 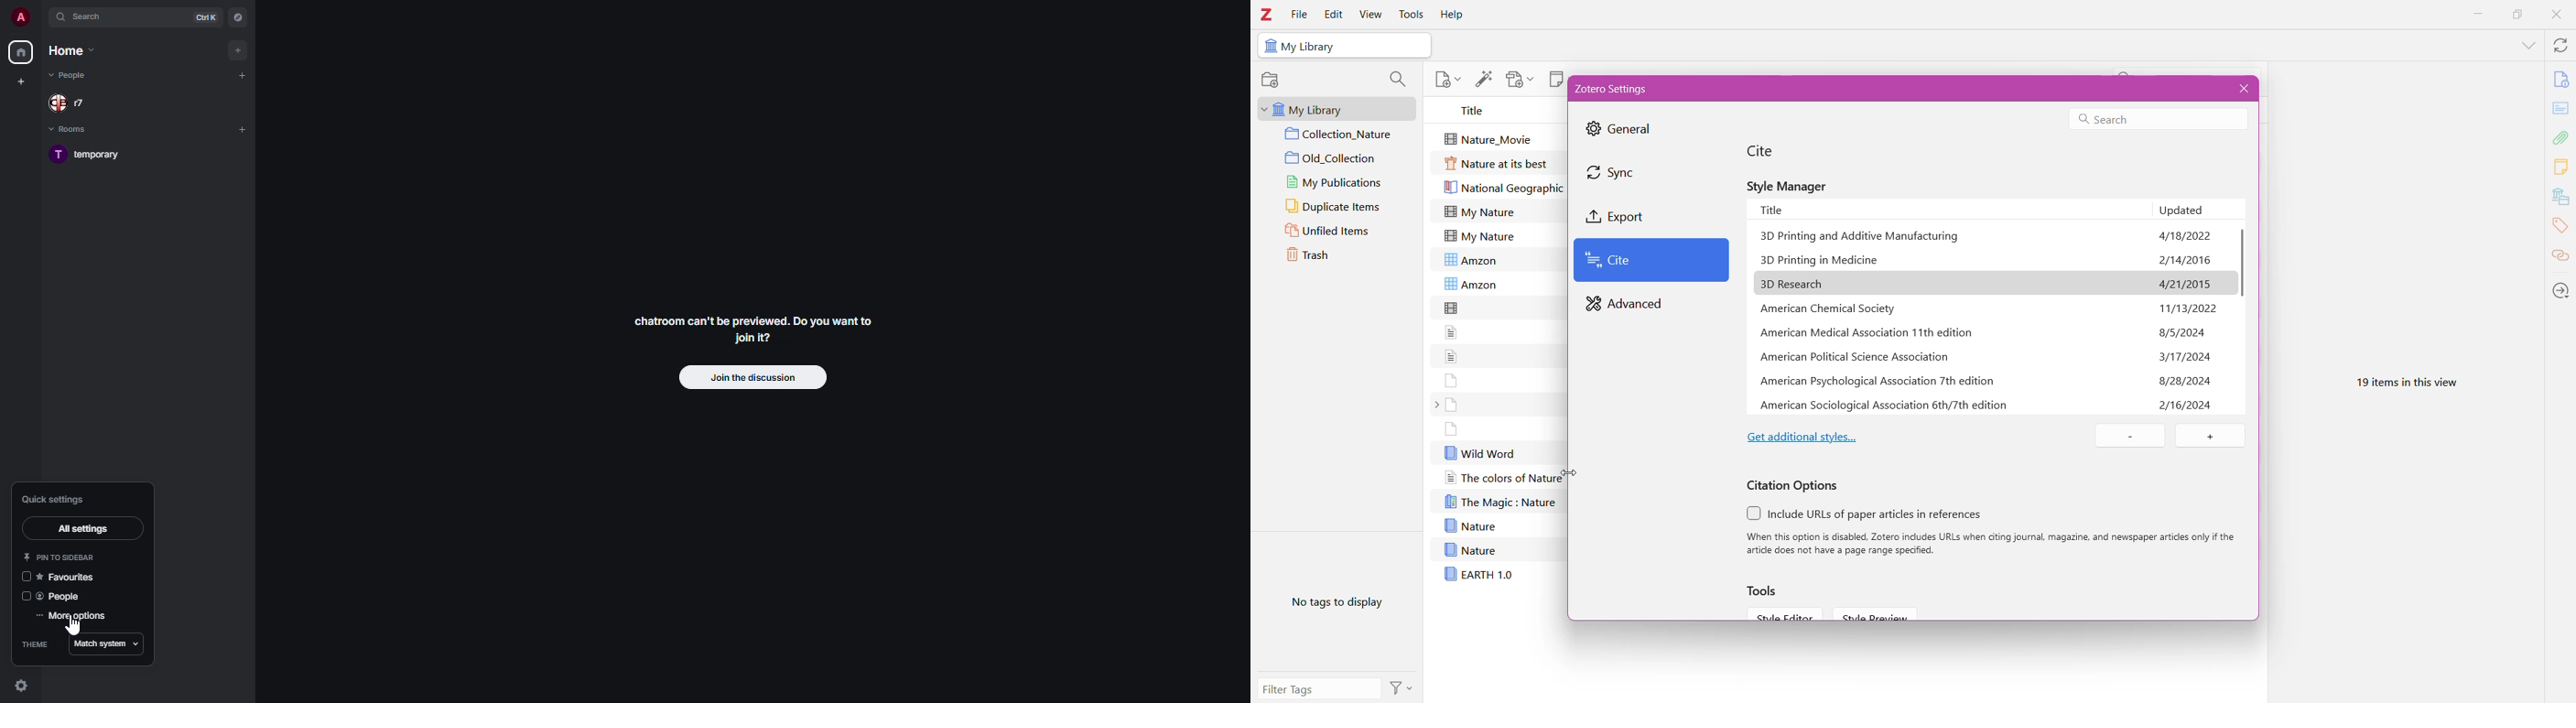 What do you see at coordinates (2561, 289) in the screenshot?
I see `Locate` at bounding box center [2561, 289].